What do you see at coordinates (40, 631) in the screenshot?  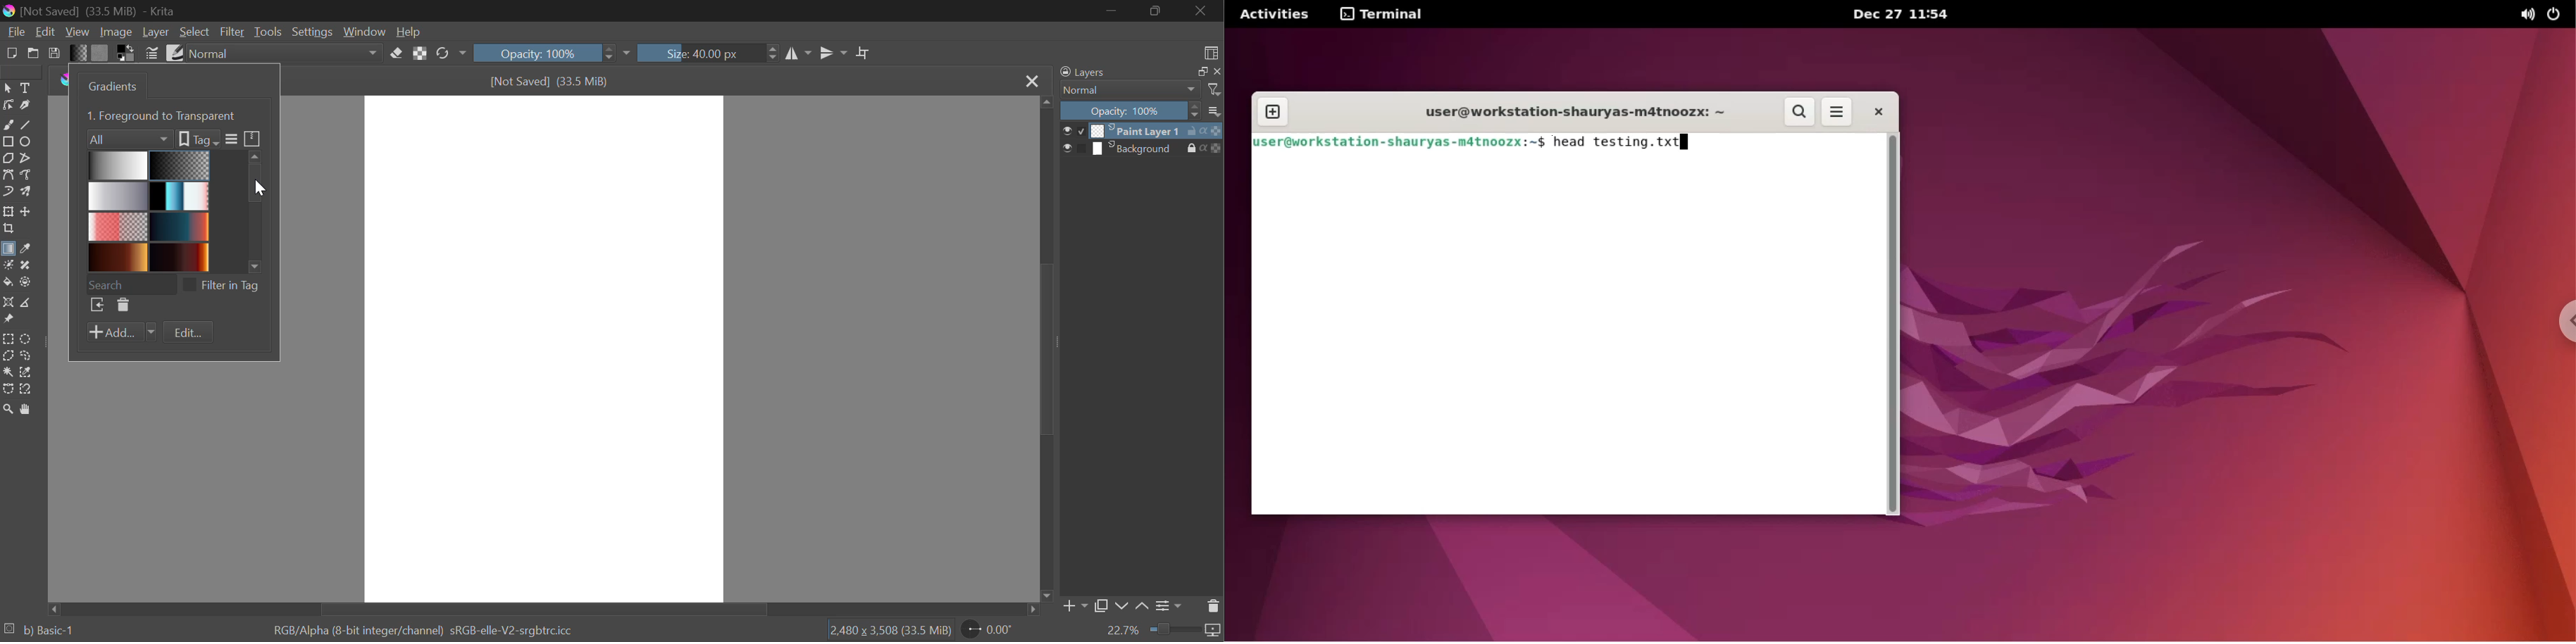 I see `b) Basic-1` at bounding box center [40, 631].